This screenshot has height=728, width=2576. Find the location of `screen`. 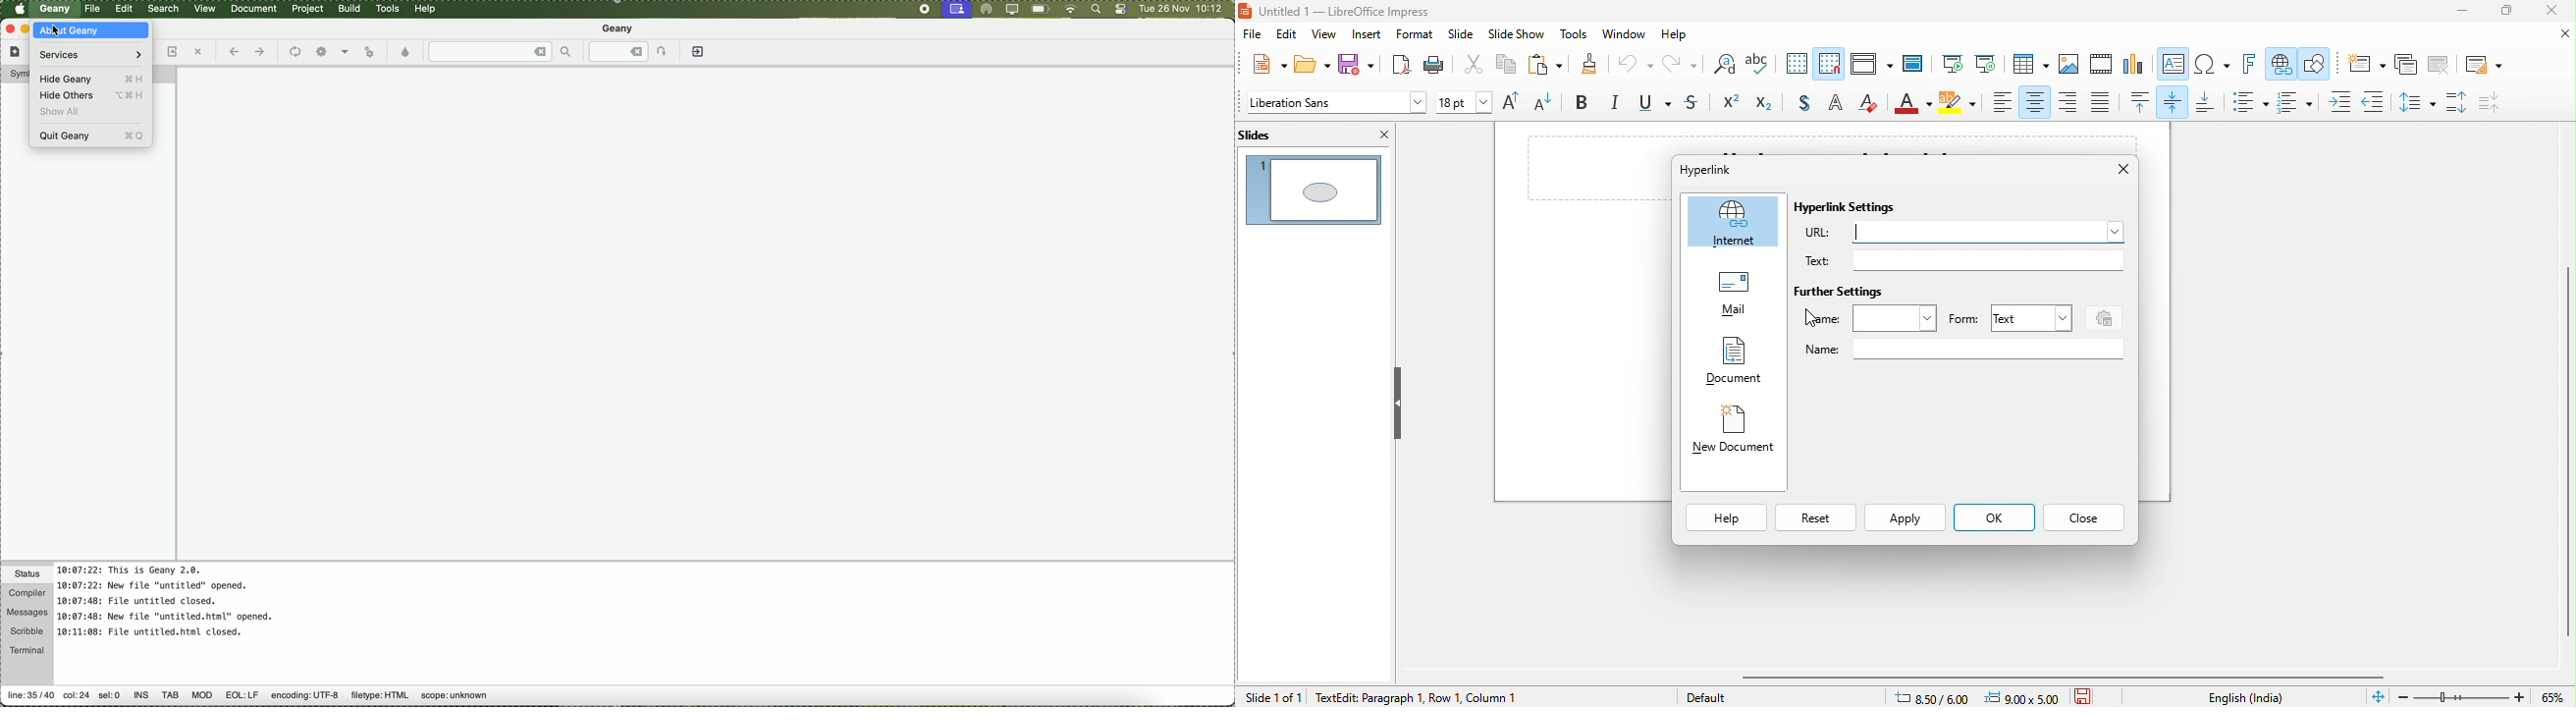

screen is located at coordinates (958, 8).